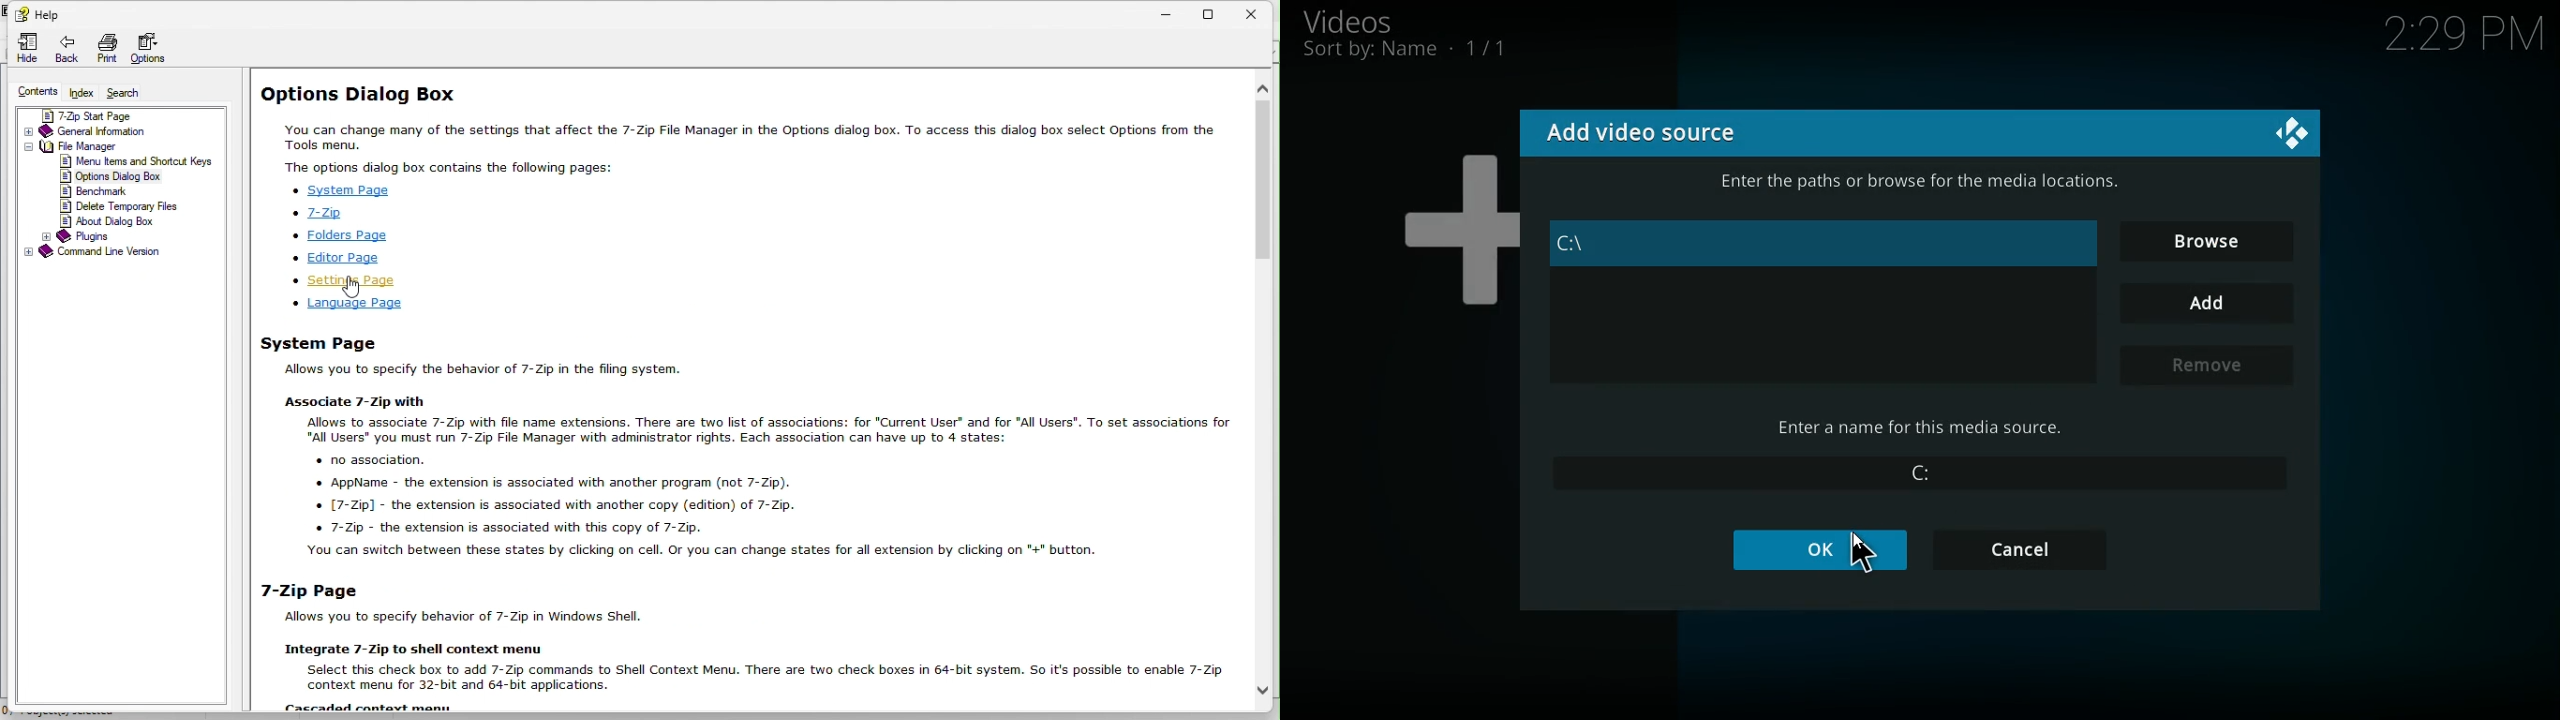 This screenshot has height=728, width=2576. Describe the element at coordinates (1825, 551) in the screenshot. I see `ok` at that location.